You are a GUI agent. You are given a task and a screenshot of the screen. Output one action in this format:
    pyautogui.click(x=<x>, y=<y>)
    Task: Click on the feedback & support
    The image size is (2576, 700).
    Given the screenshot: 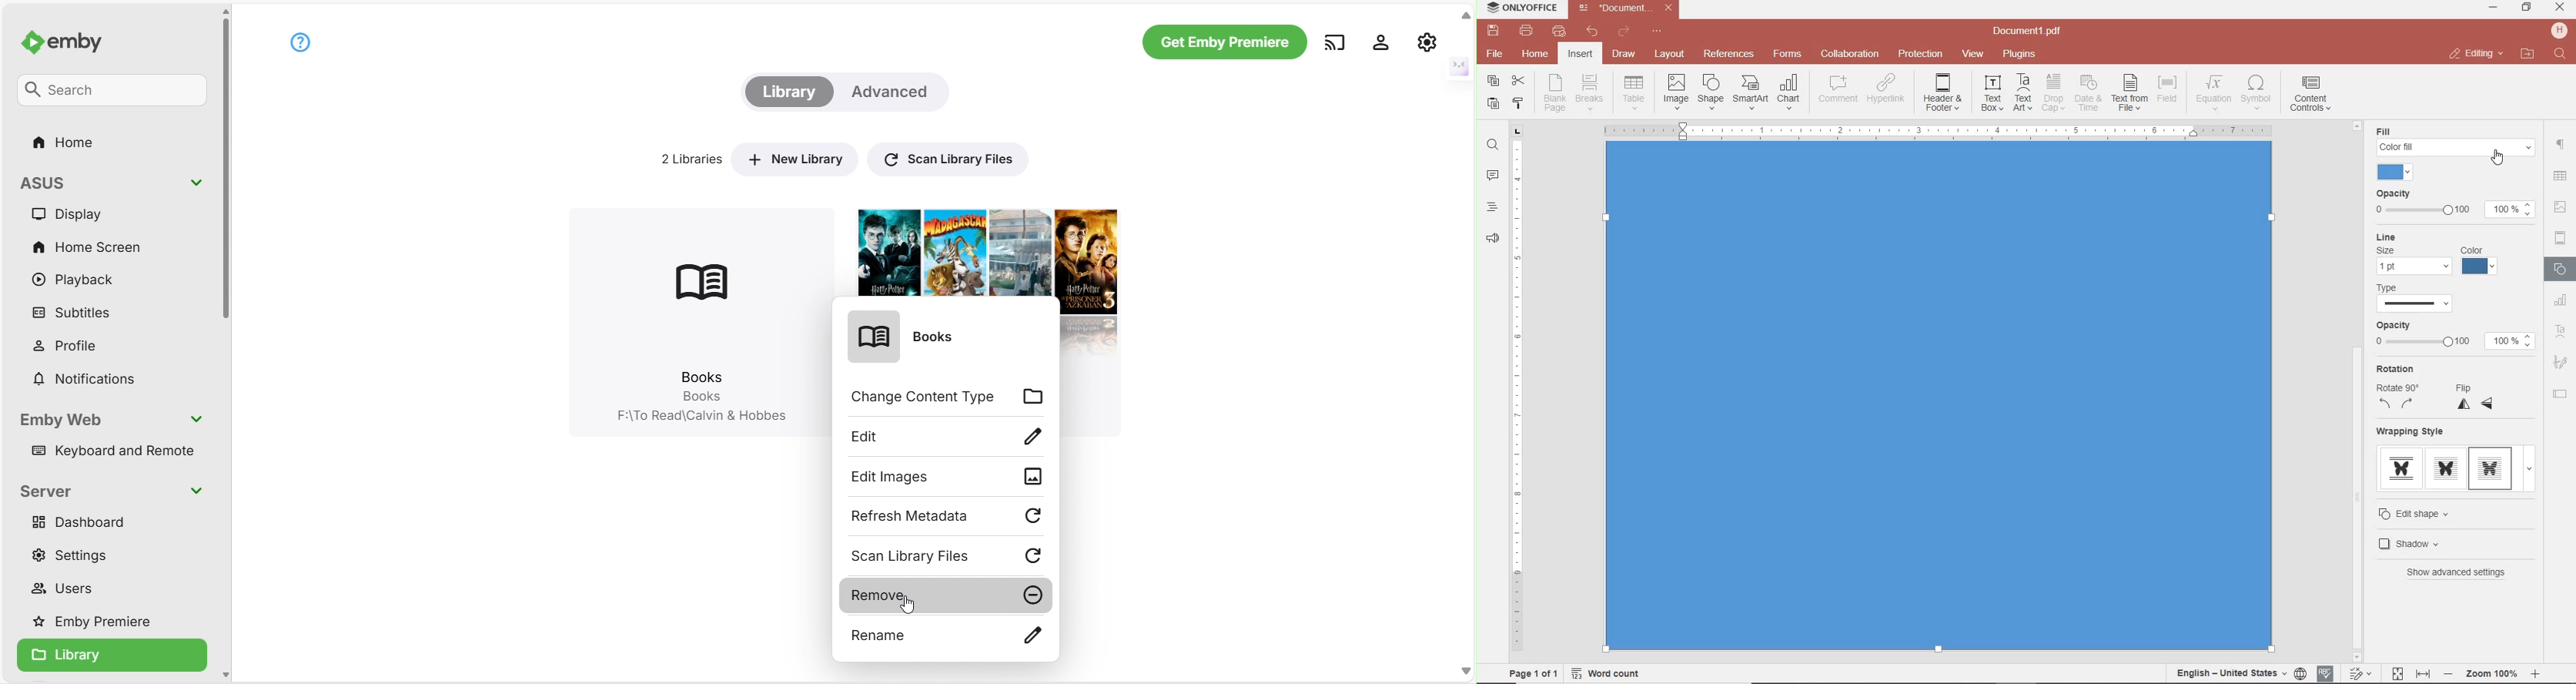 What is the action you would take?
    pyautogui.click(x=1493, y=239)
    